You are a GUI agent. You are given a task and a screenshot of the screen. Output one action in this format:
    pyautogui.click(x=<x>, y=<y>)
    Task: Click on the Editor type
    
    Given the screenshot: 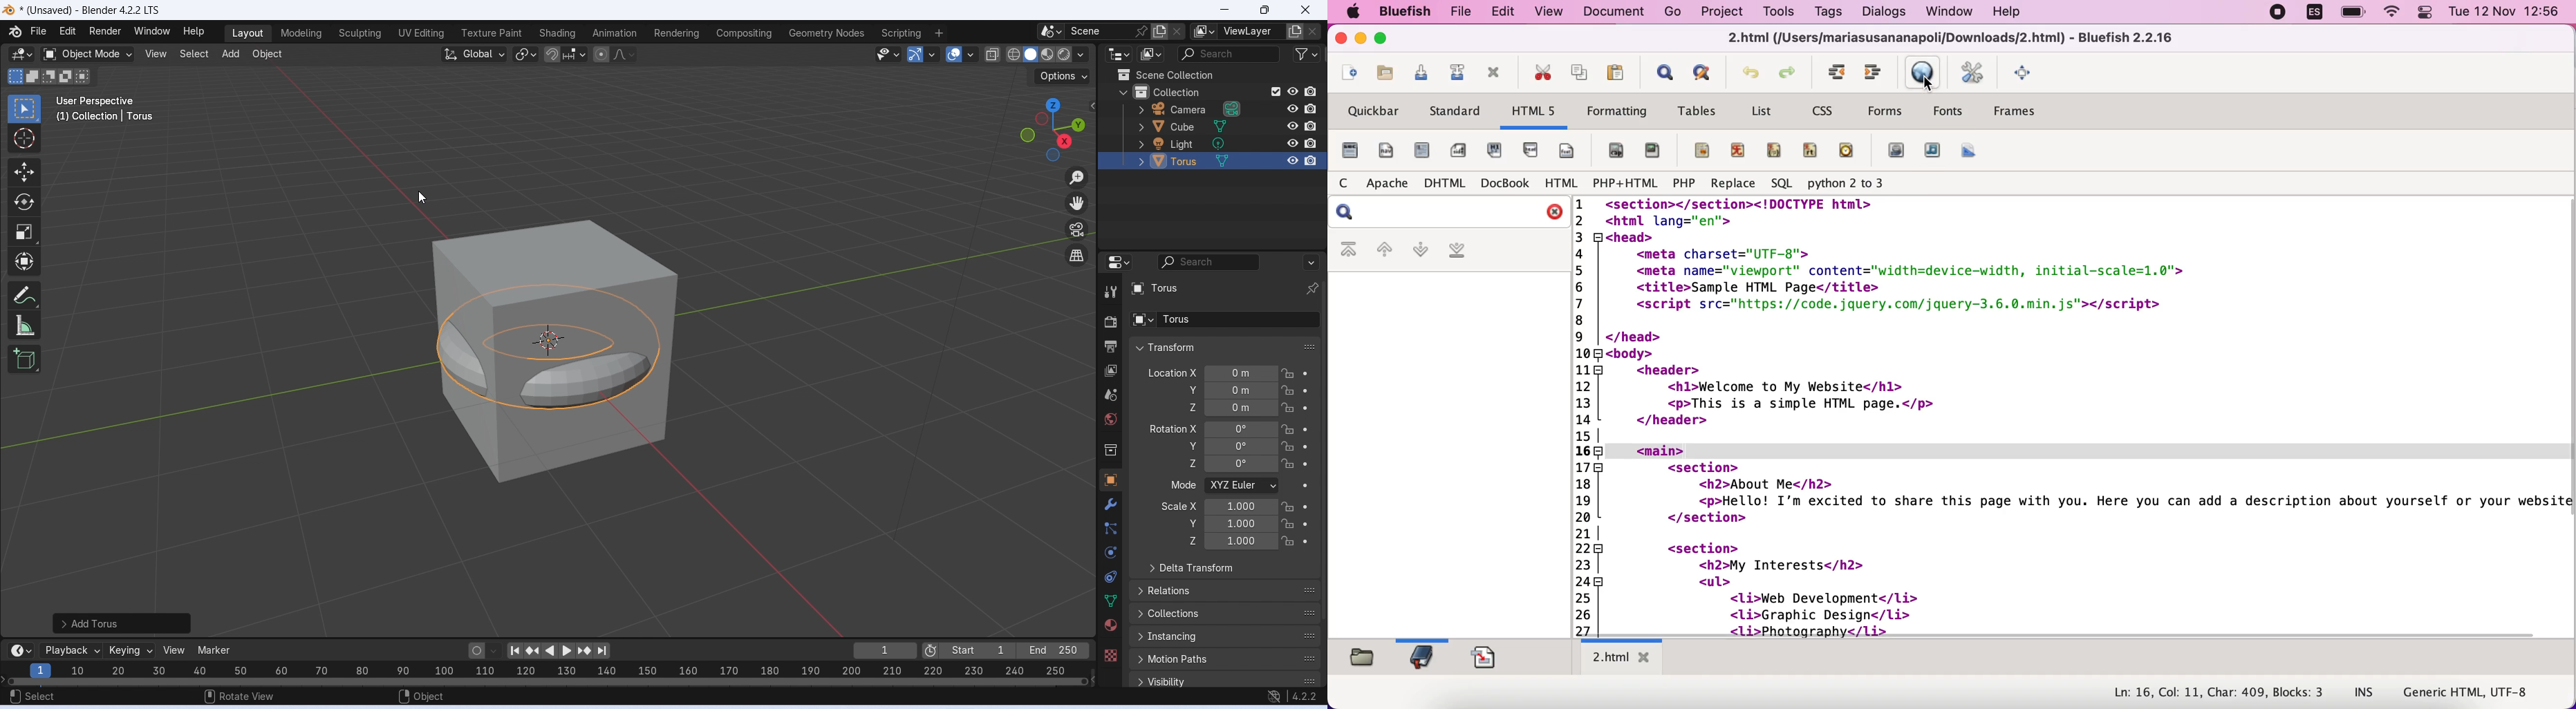 What is the action you would take?
    pyautogui.click(x=1121, y=54)
    